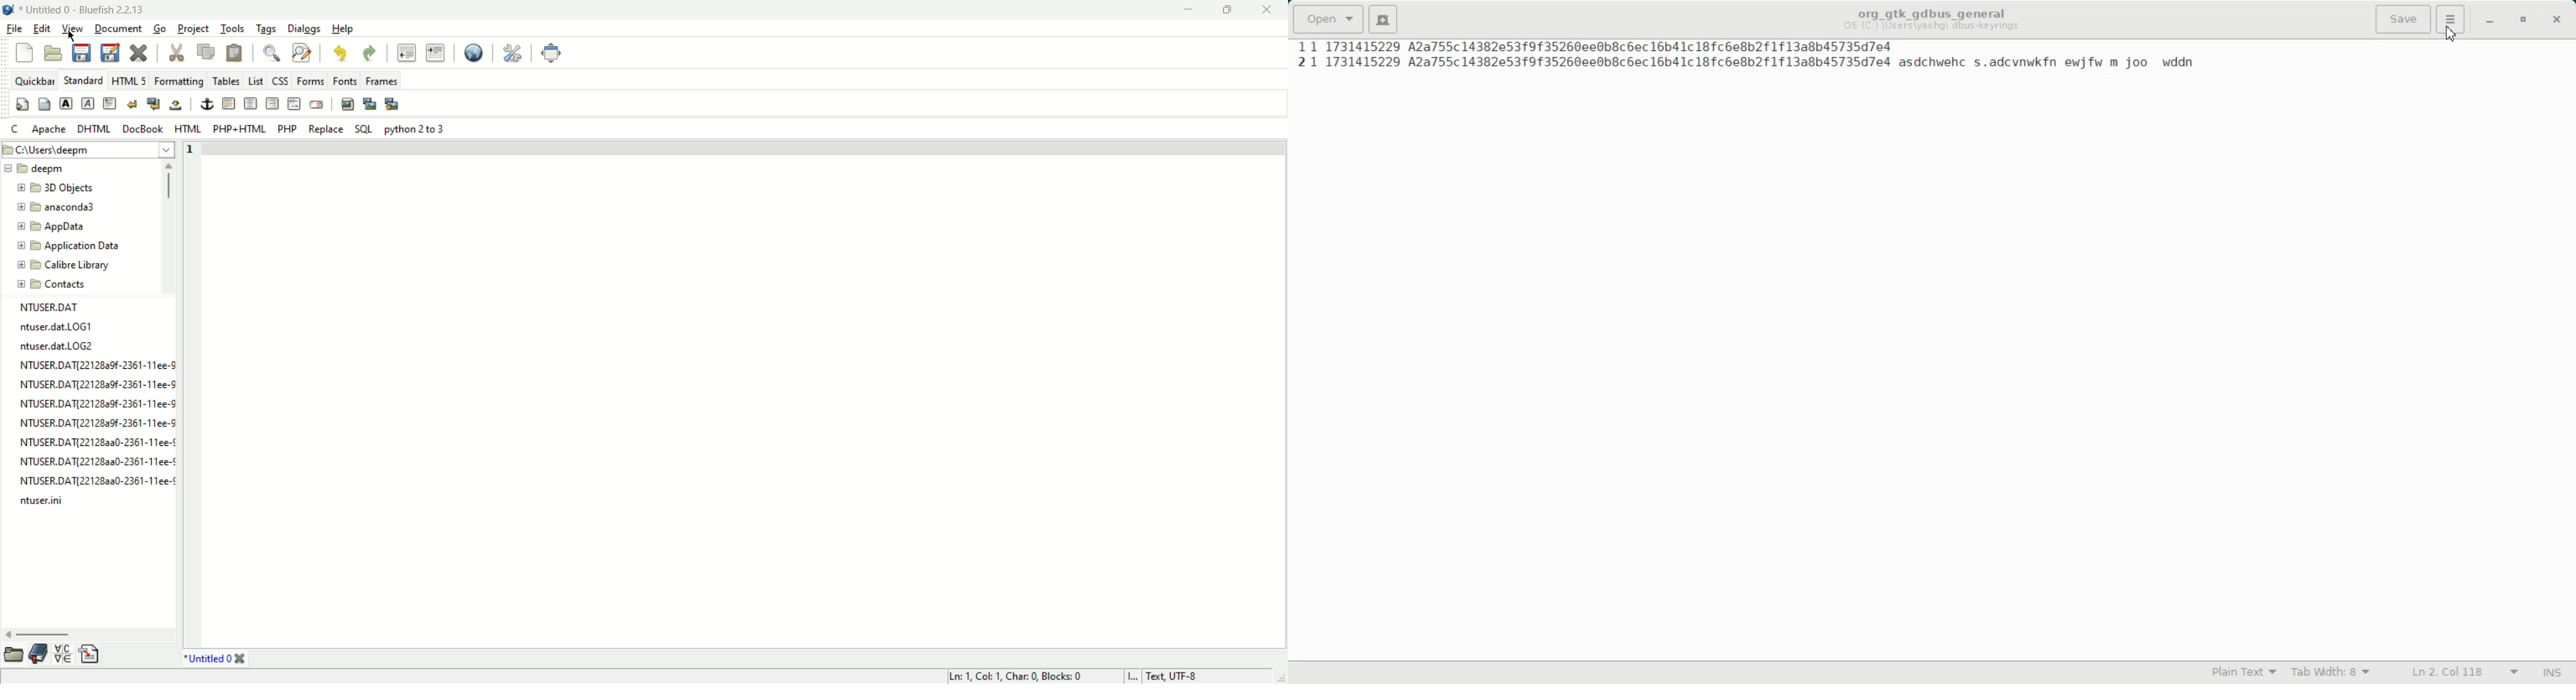  What do you see at coordinates (153, 105) in the screenshot?
I see `break and clear` at bounding box center [153, 105].